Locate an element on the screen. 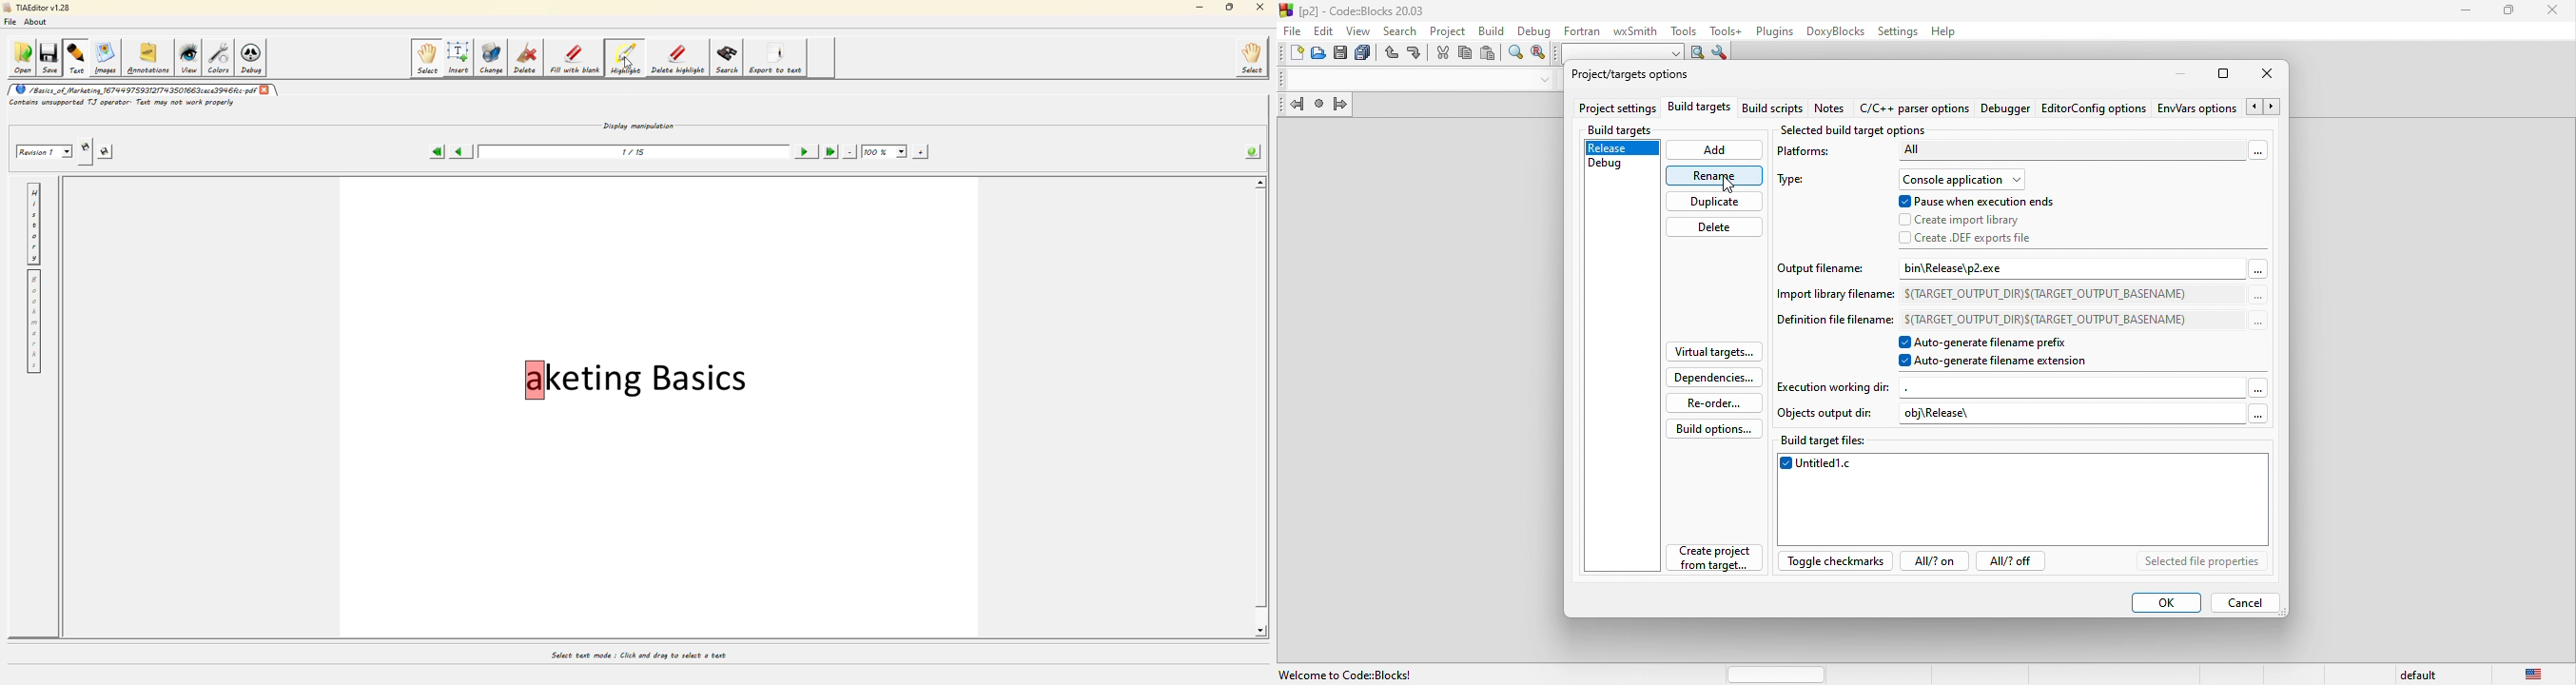  more is located at coordinates (2255, 149).